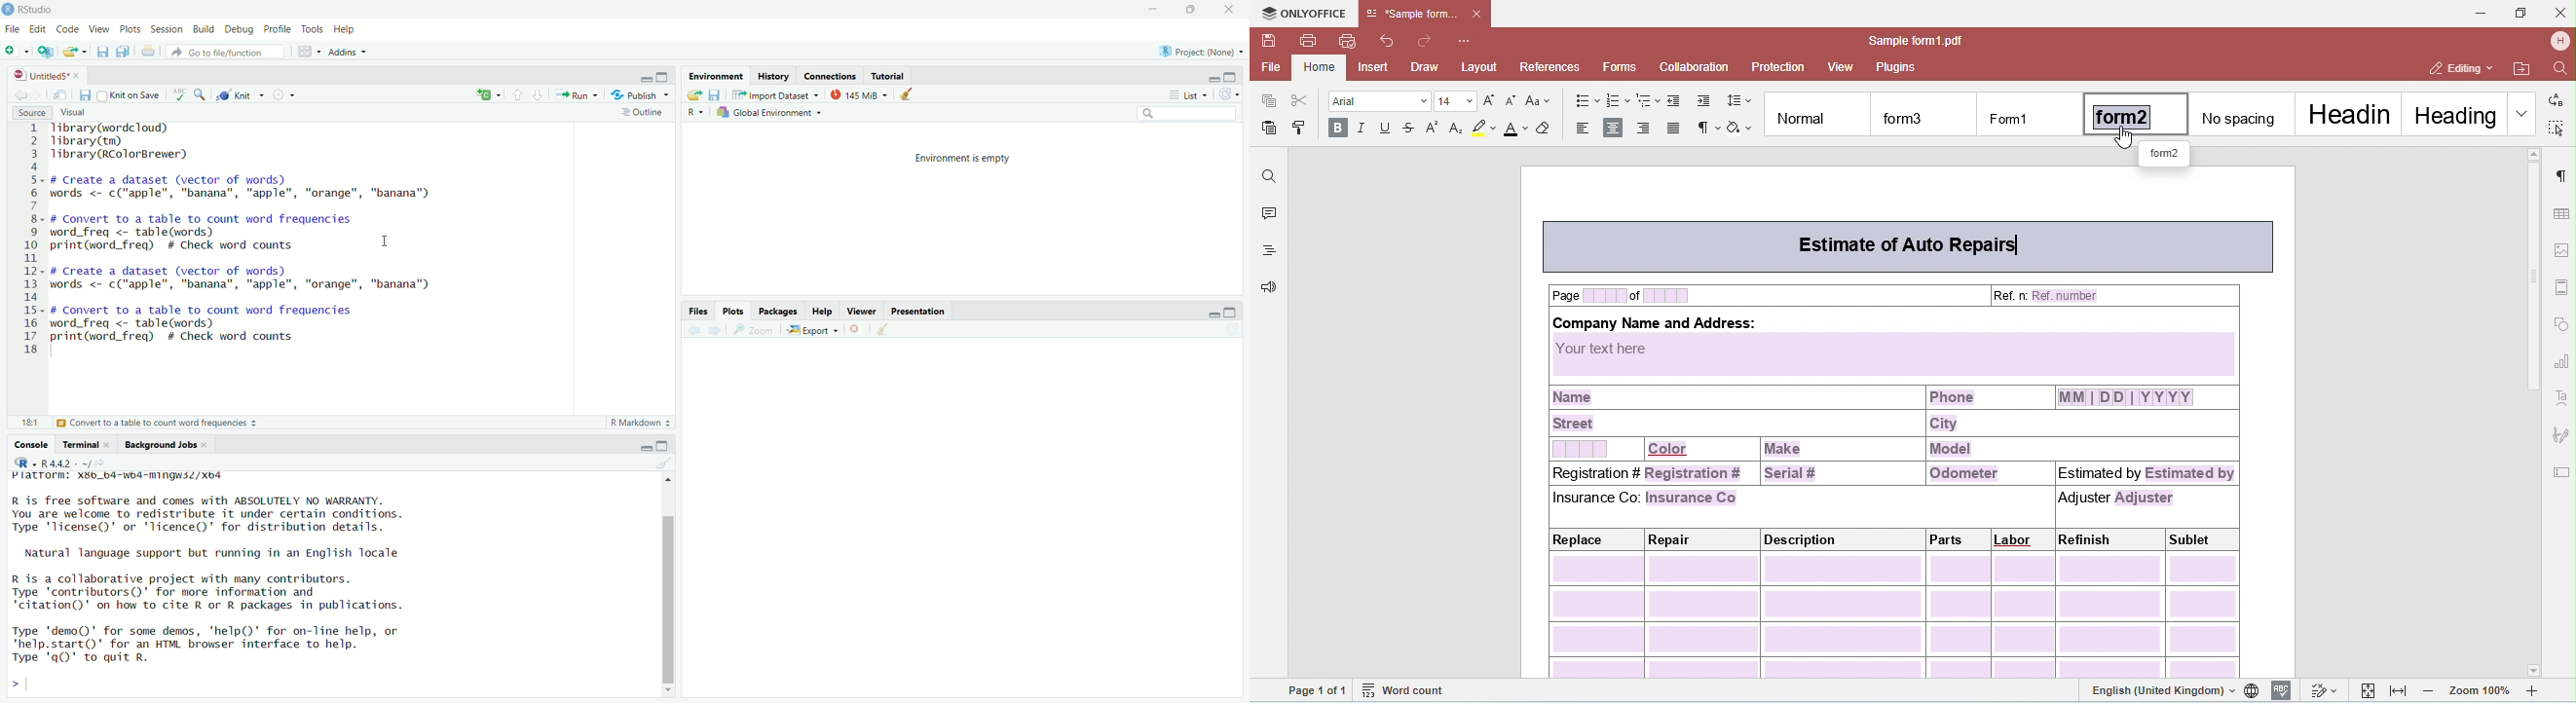 This screenshot has width=2576, height=728. What do you see at coordinates (27, 422) in the screenshot?
I see `18:1` at bounding box center [27, 422].